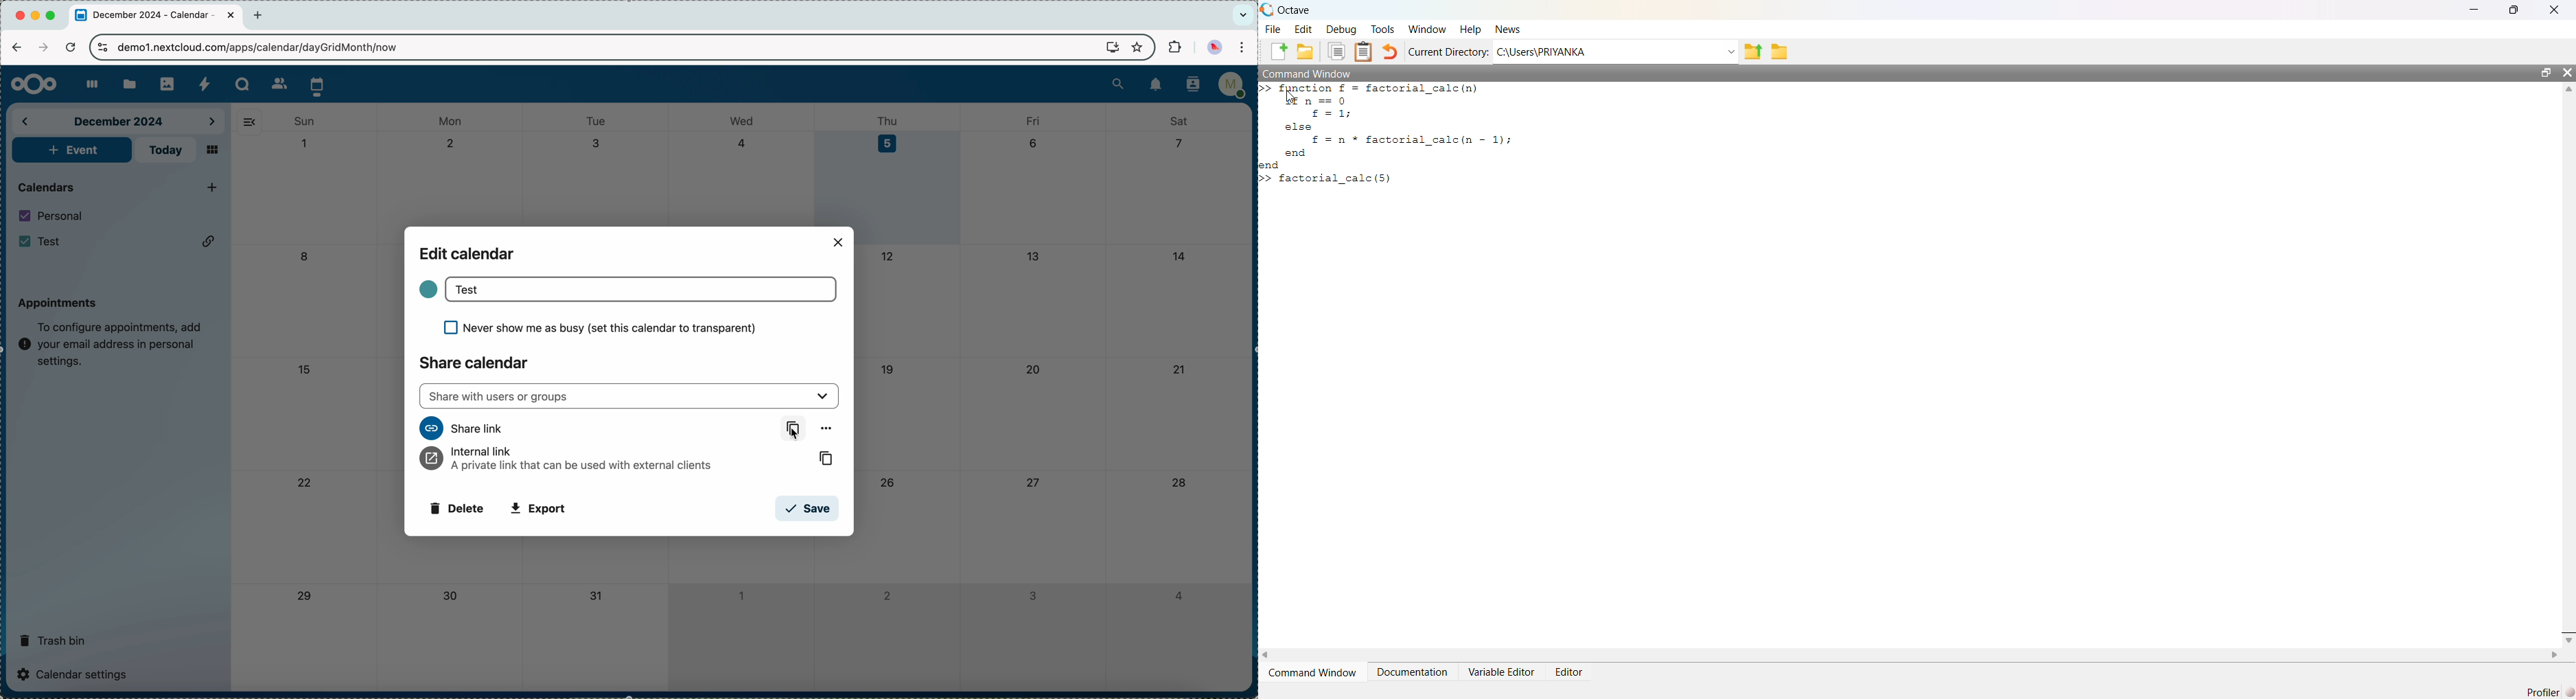 The width and height of the screenshot is (2576, 700). Describe the element at coordinates (1266, 654) in the screenshot. I see `scroll left` at that location.